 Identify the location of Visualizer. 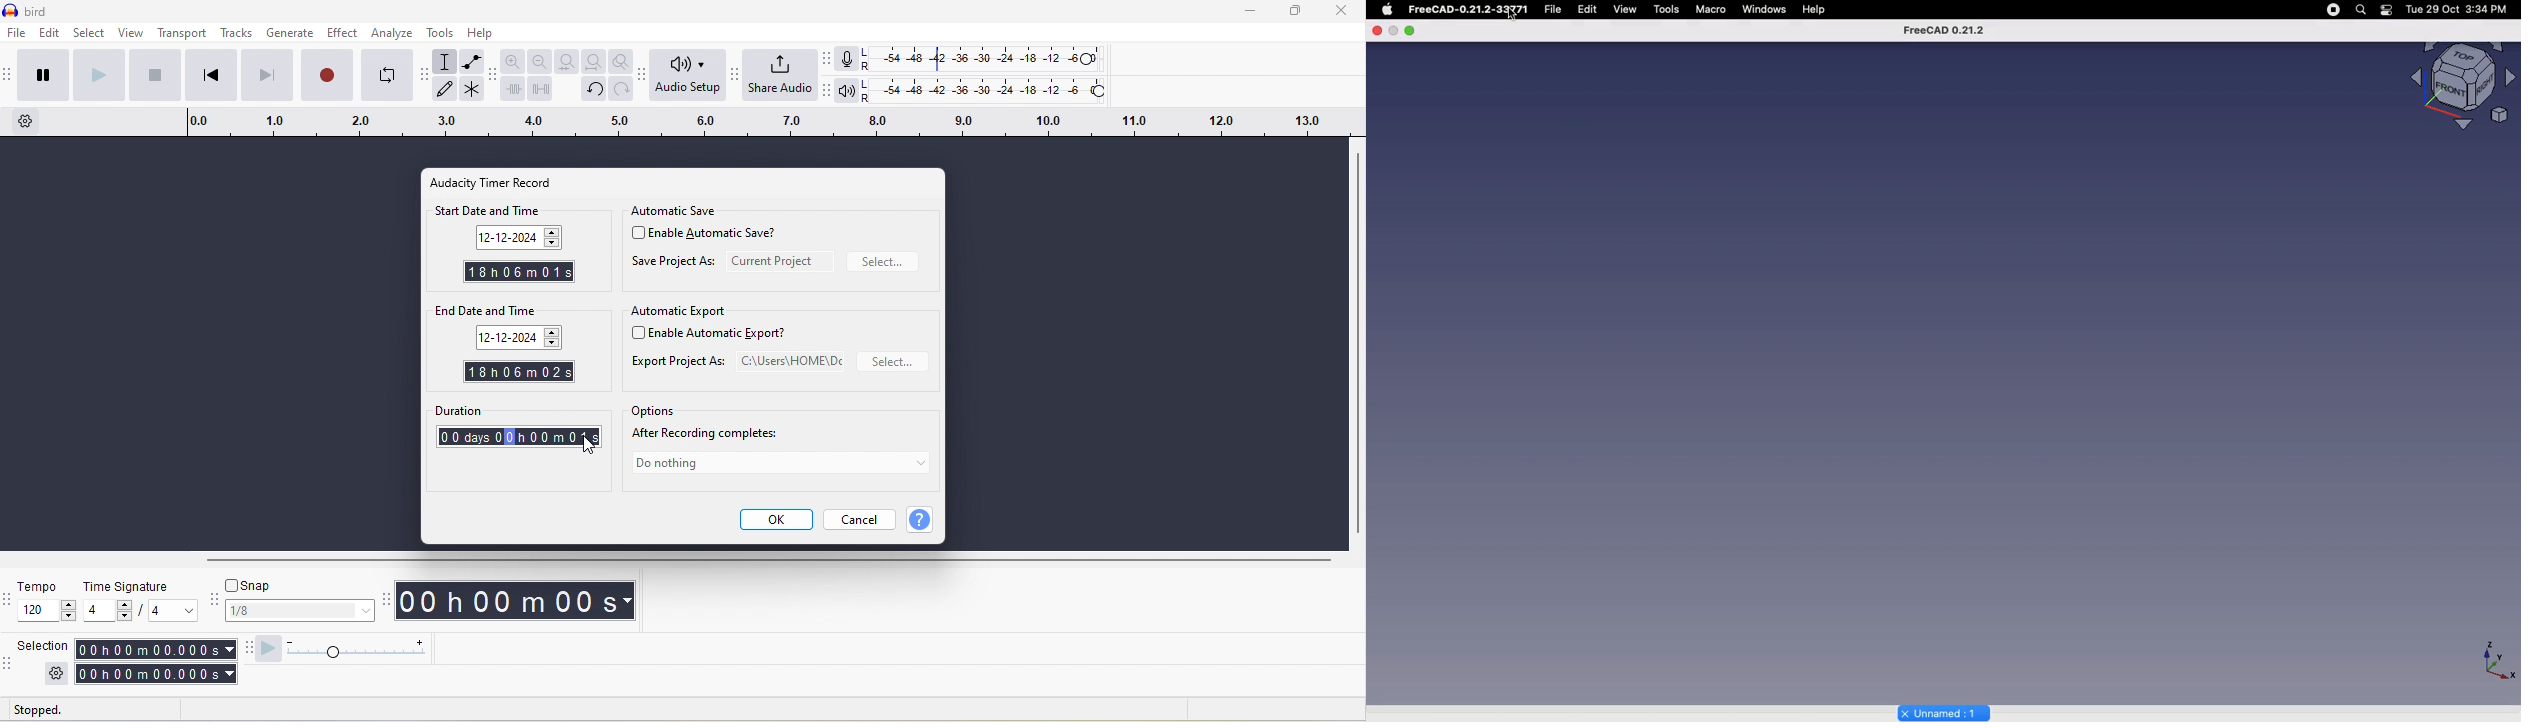
(2457, 87).